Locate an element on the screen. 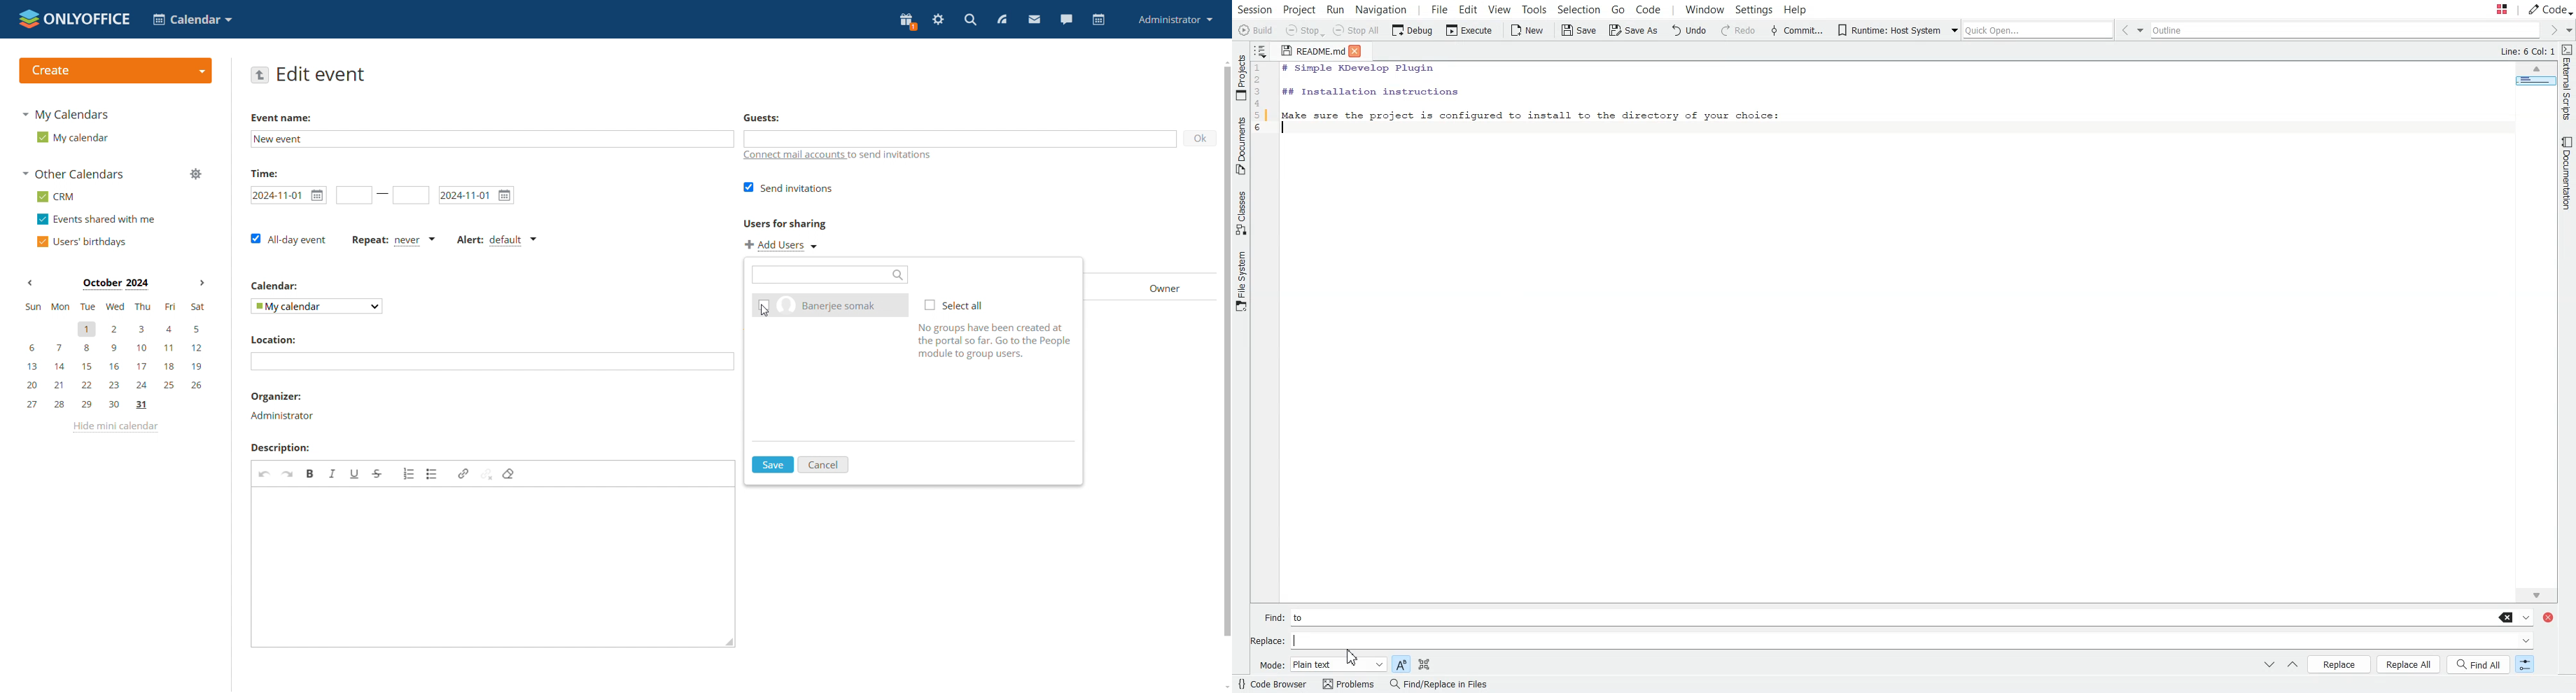 Image resolution: width=2576 pixels, height=700 pixels. hide mini calendar is located at coordinates (117, 429).